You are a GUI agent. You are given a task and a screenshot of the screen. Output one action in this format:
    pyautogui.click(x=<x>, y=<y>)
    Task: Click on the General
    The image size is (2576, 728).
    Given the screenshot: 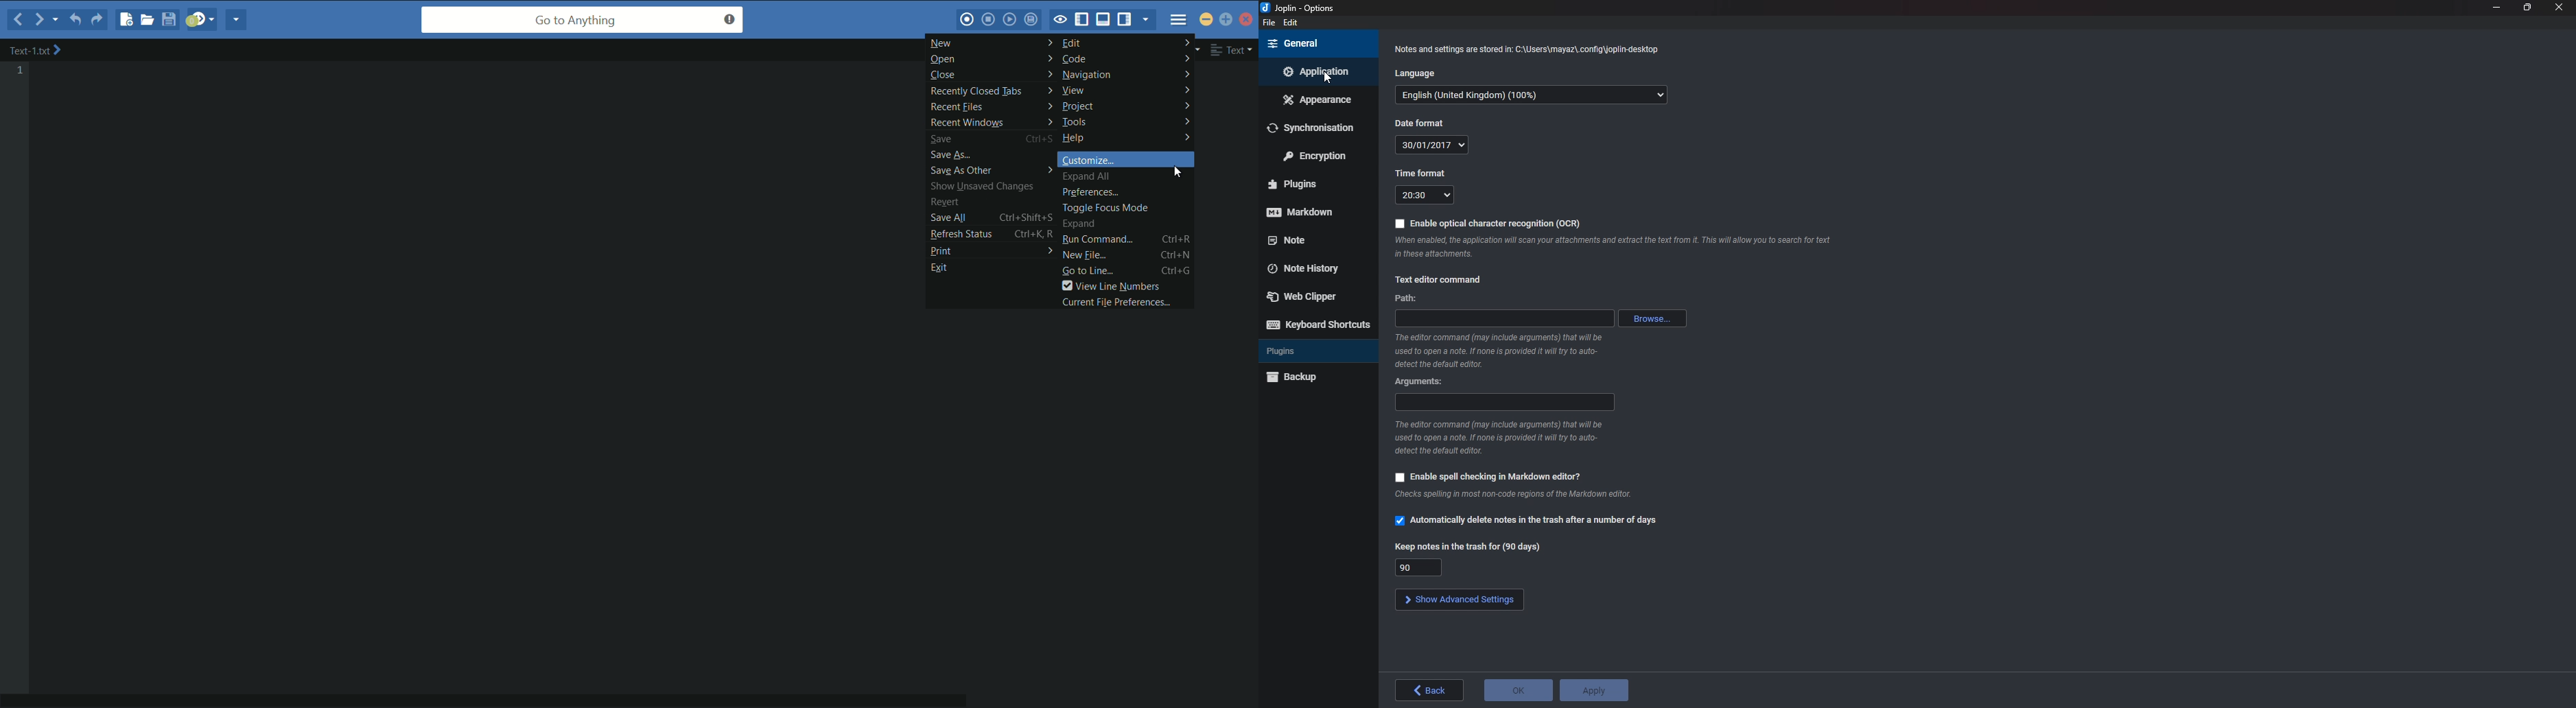 What is the action you would take?
    pyautogui.click(x=1315, y=44)
    